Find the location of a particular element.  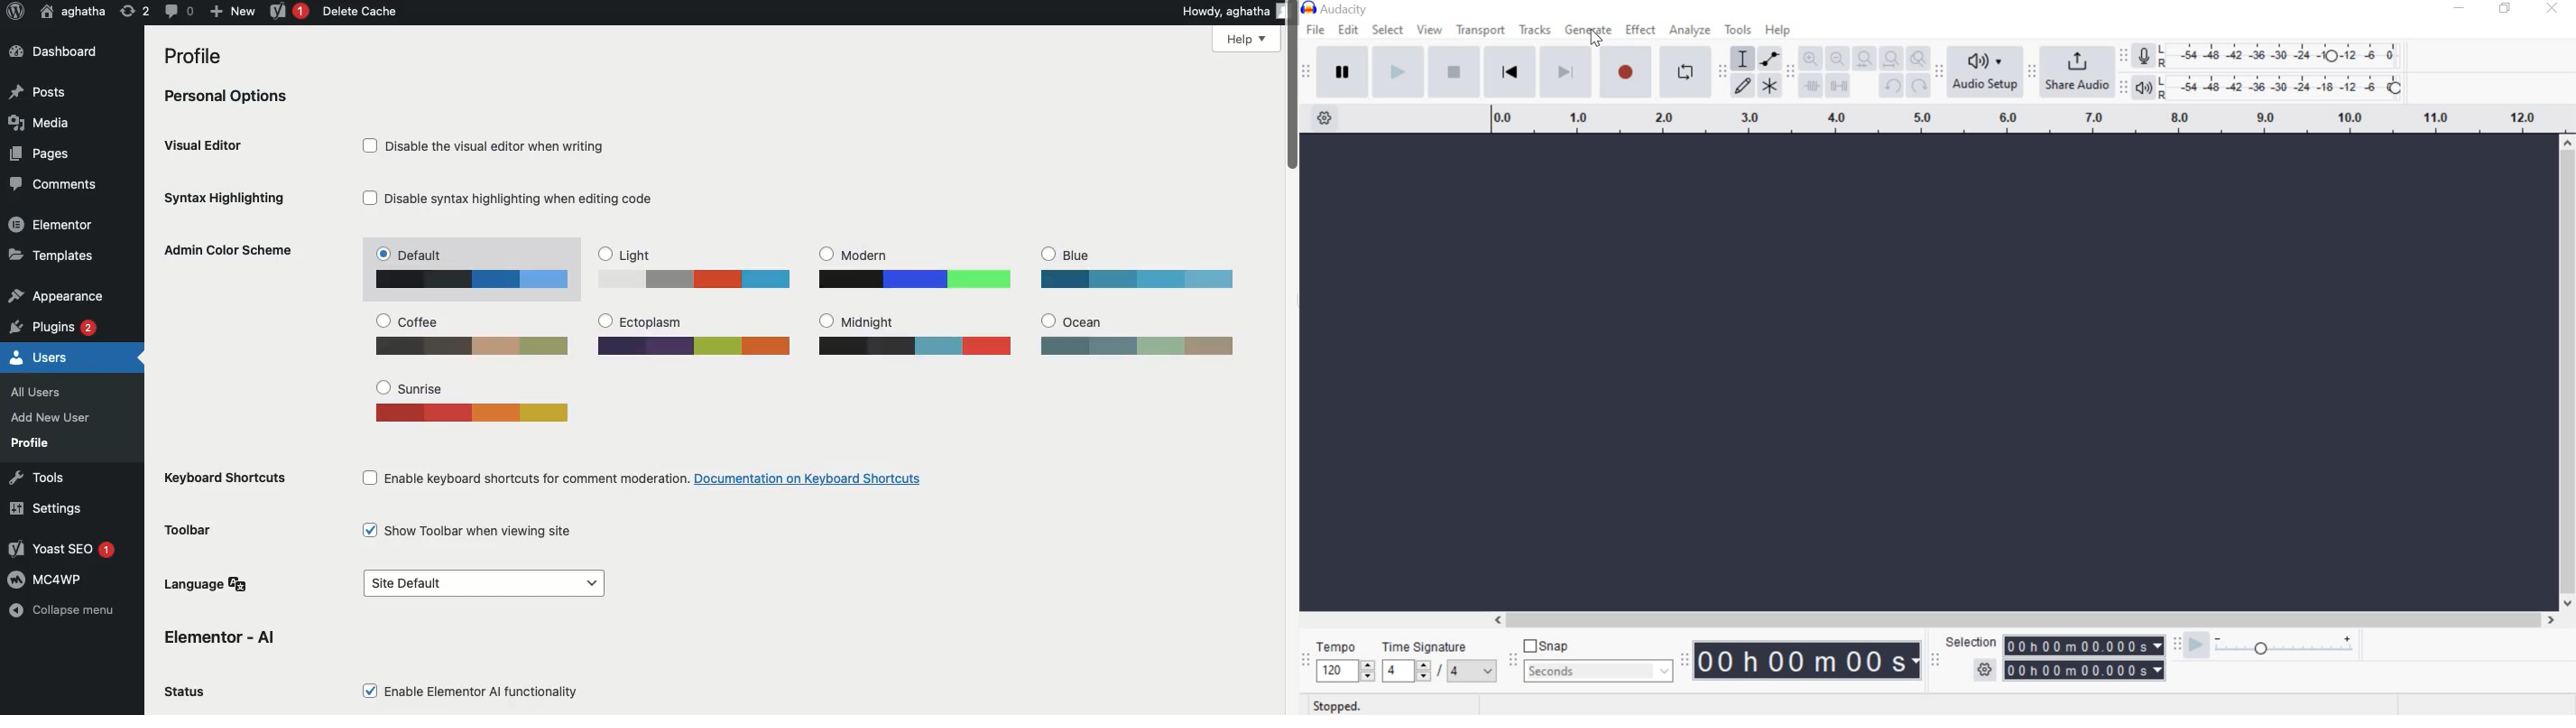

Disable is located at coordinates (511, 198).